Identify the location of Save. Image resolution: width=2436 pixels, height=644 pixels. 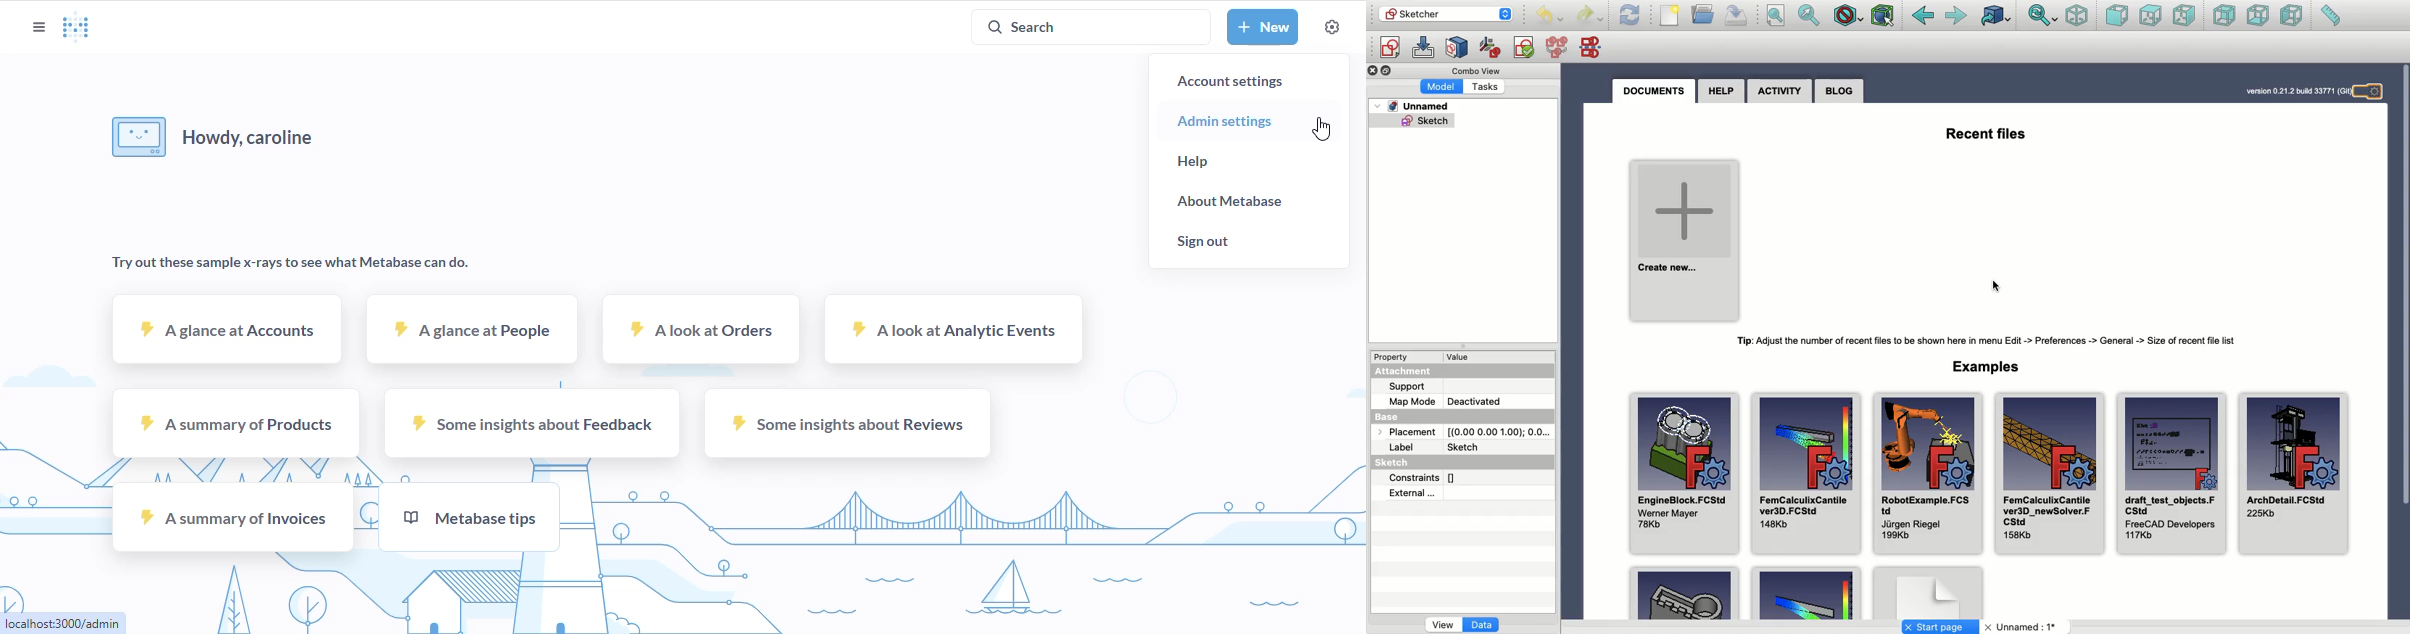
(1737, 15).